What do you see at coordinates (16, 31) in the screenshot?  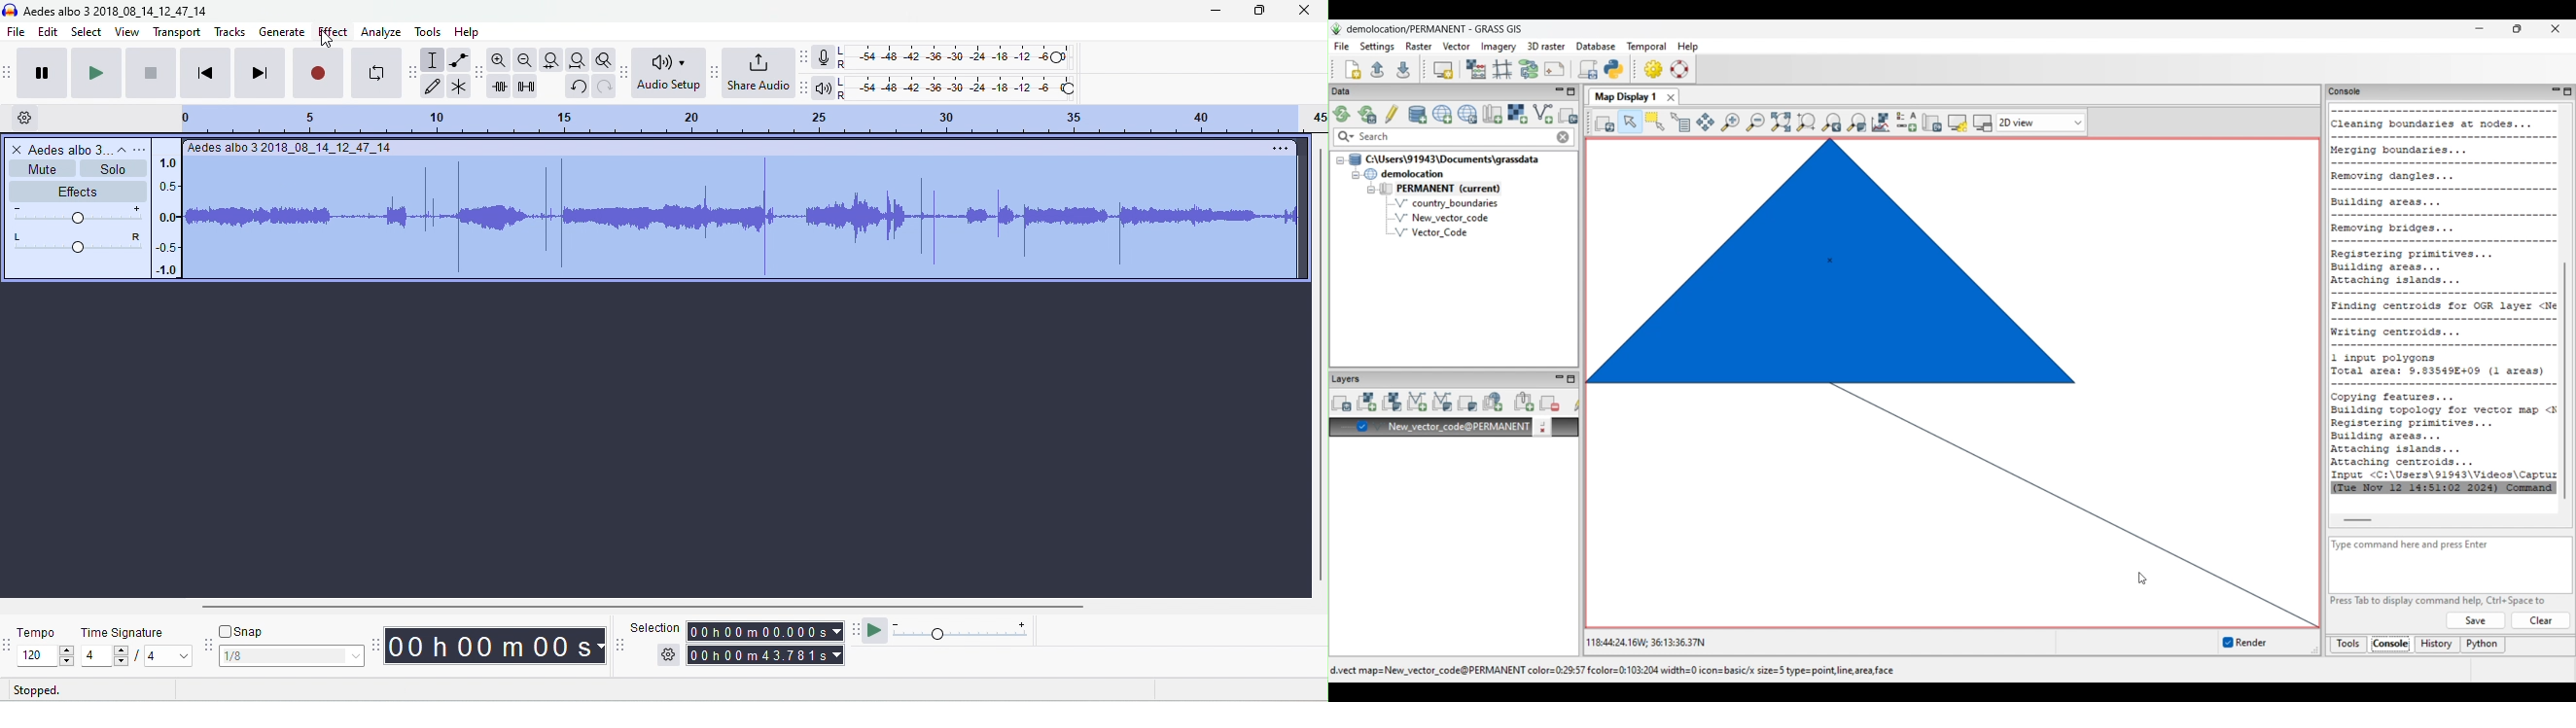 I see `file` at bounding box center [16, 31].